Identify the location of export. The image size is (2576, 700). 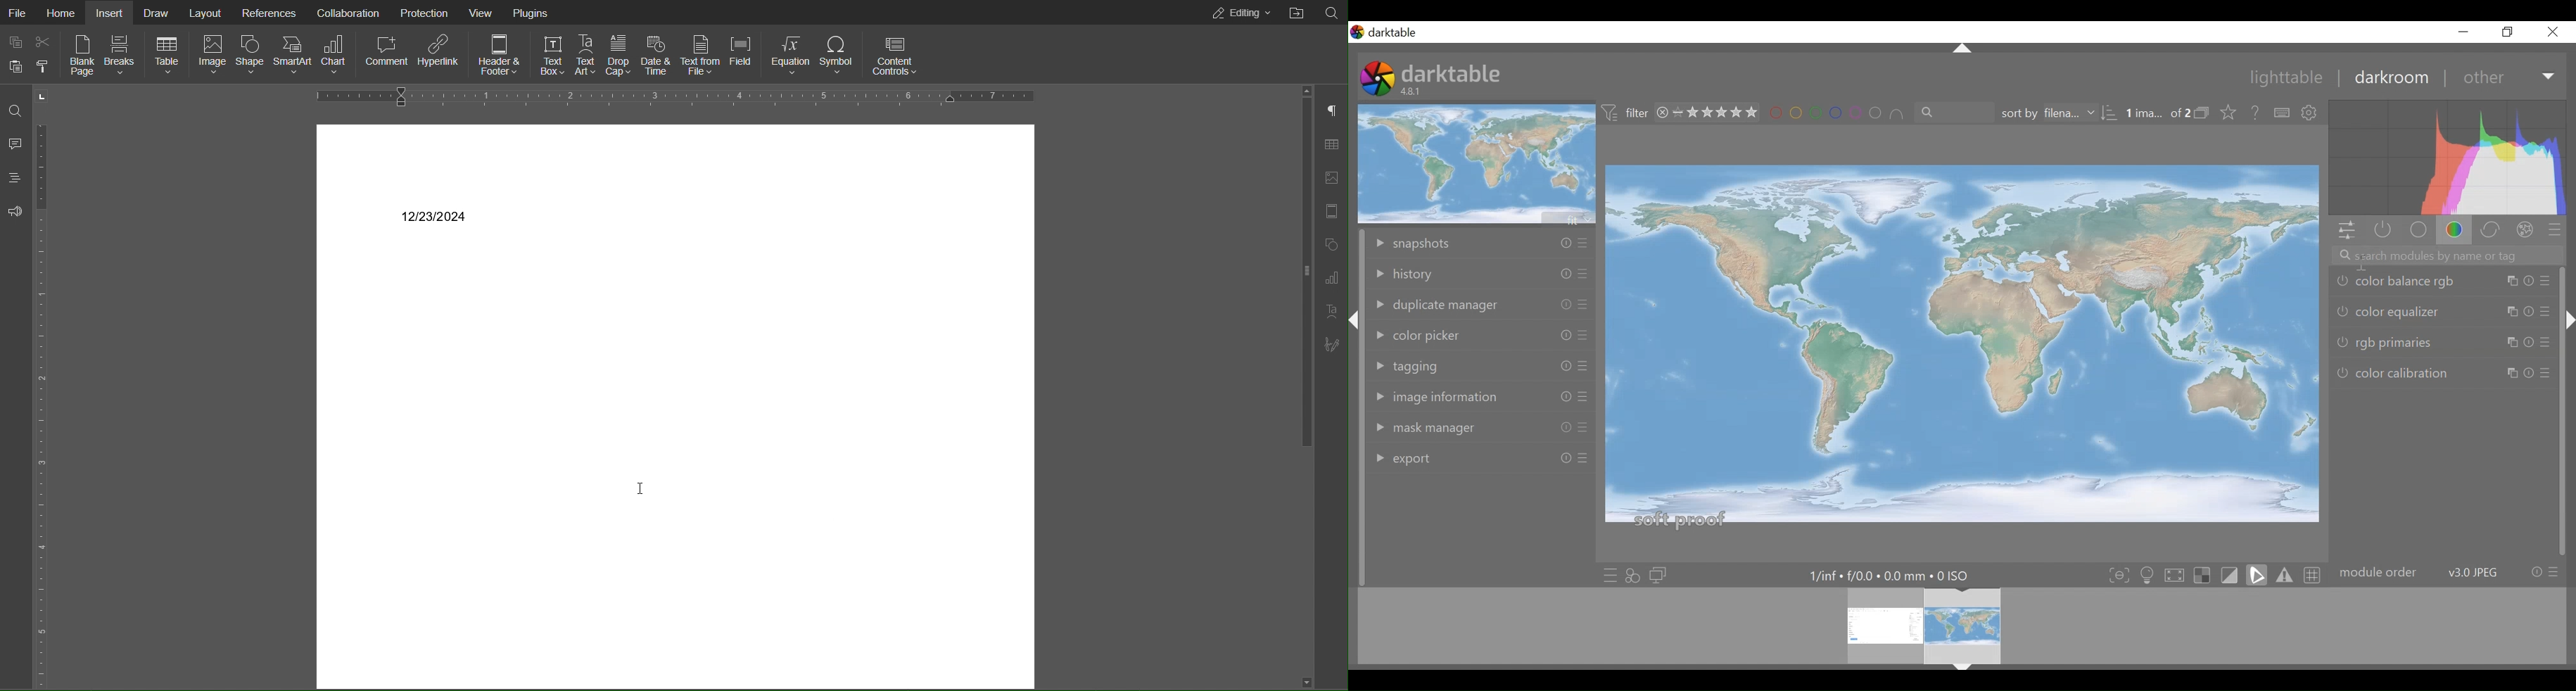
(1441, 456).